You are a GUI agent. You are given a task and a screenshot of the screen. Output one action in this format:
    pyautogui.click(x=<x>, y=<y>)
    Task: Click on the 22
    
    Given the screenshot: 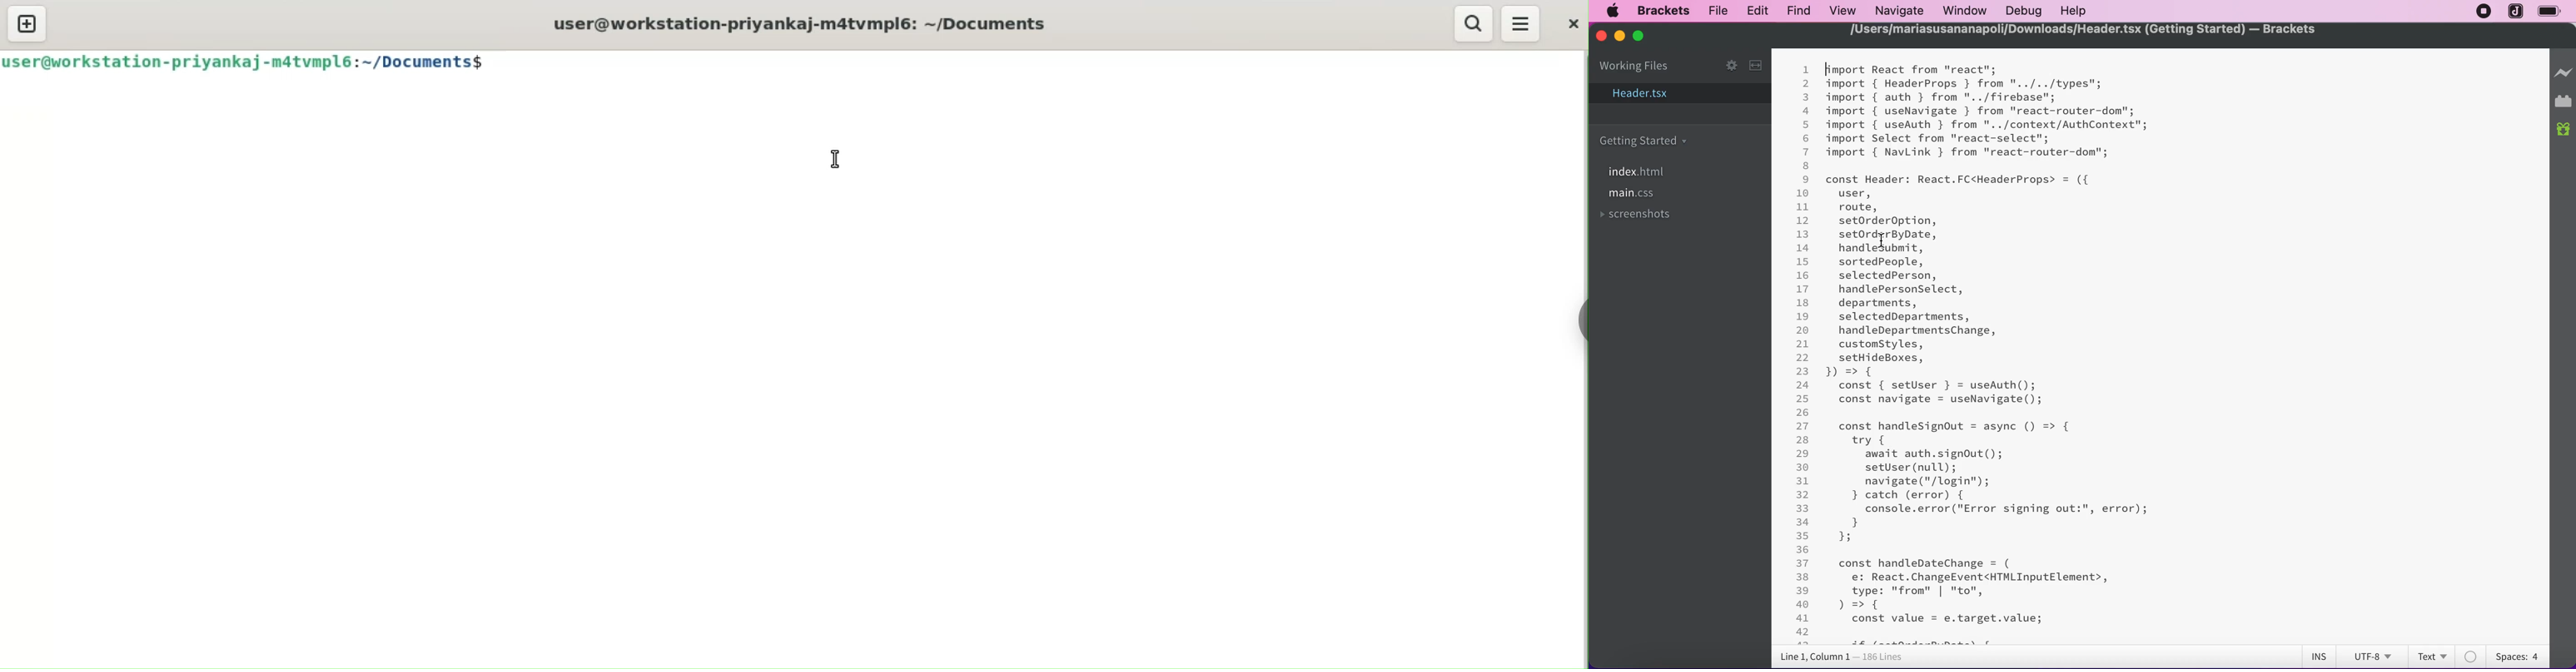 What is the action you would take?
    pyautogui.click(x=1803, y=358)
    